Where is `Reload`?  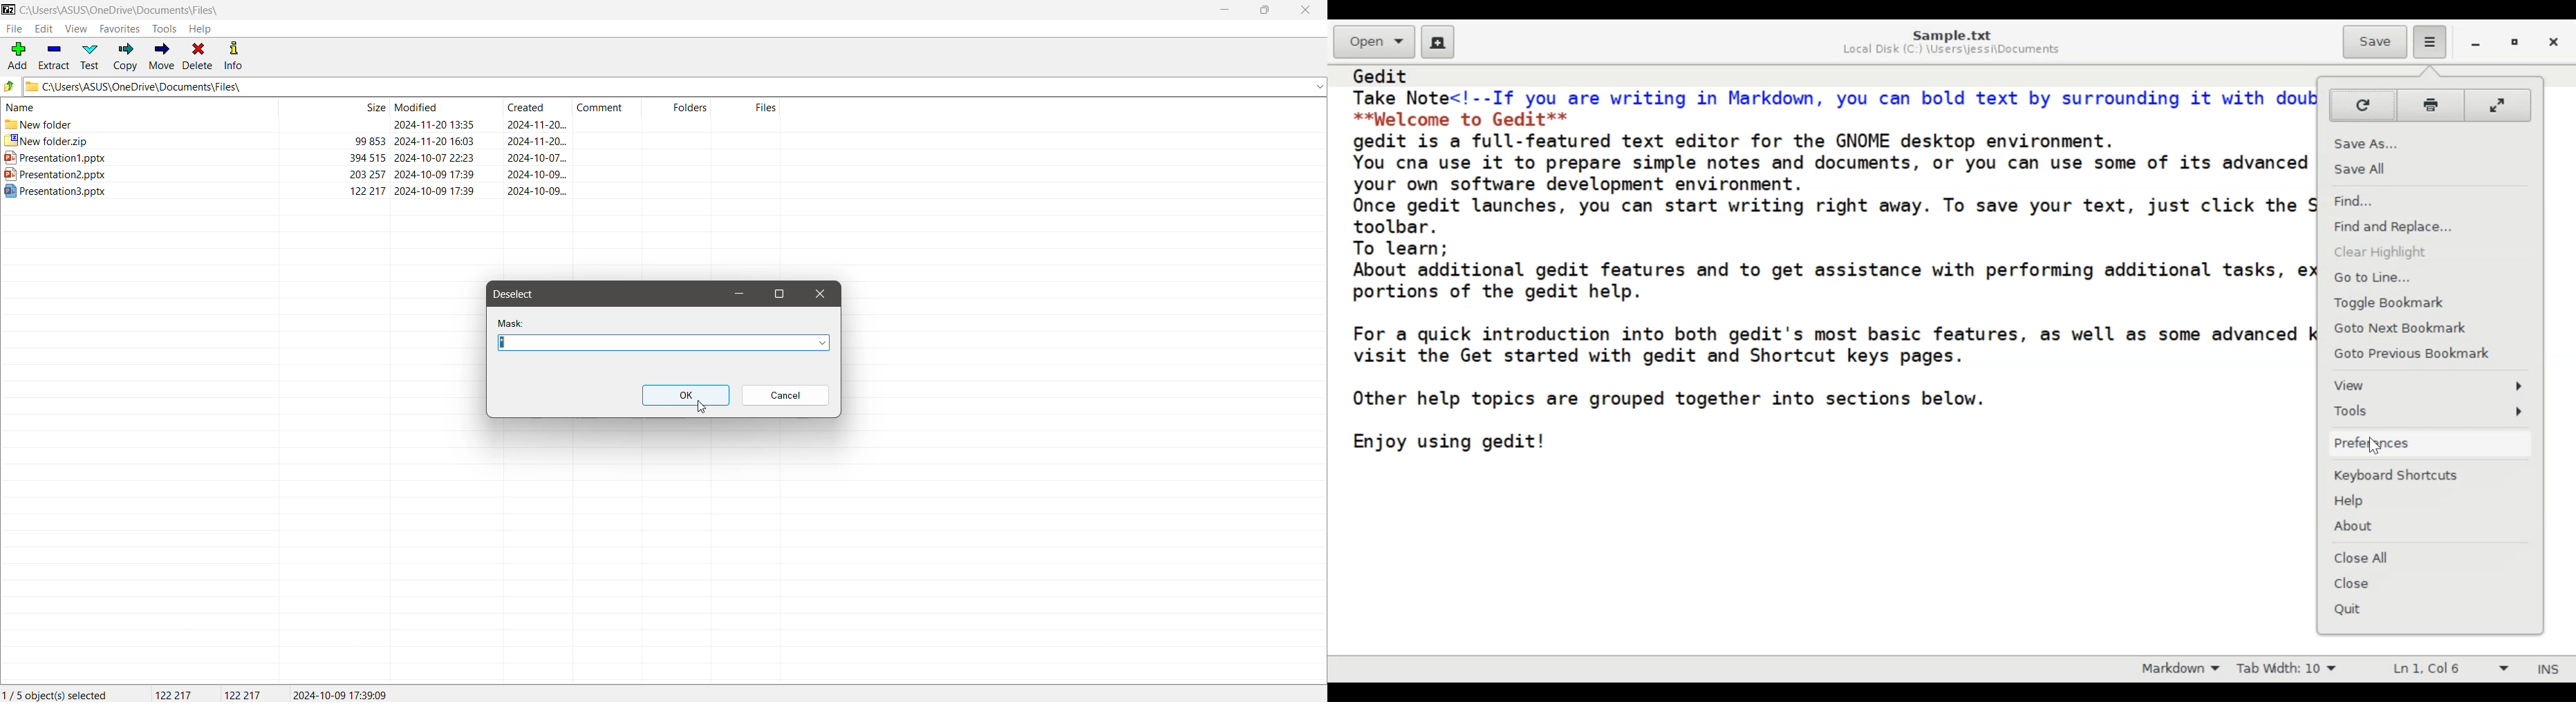 Reload is located at coordinates (2365, 104).